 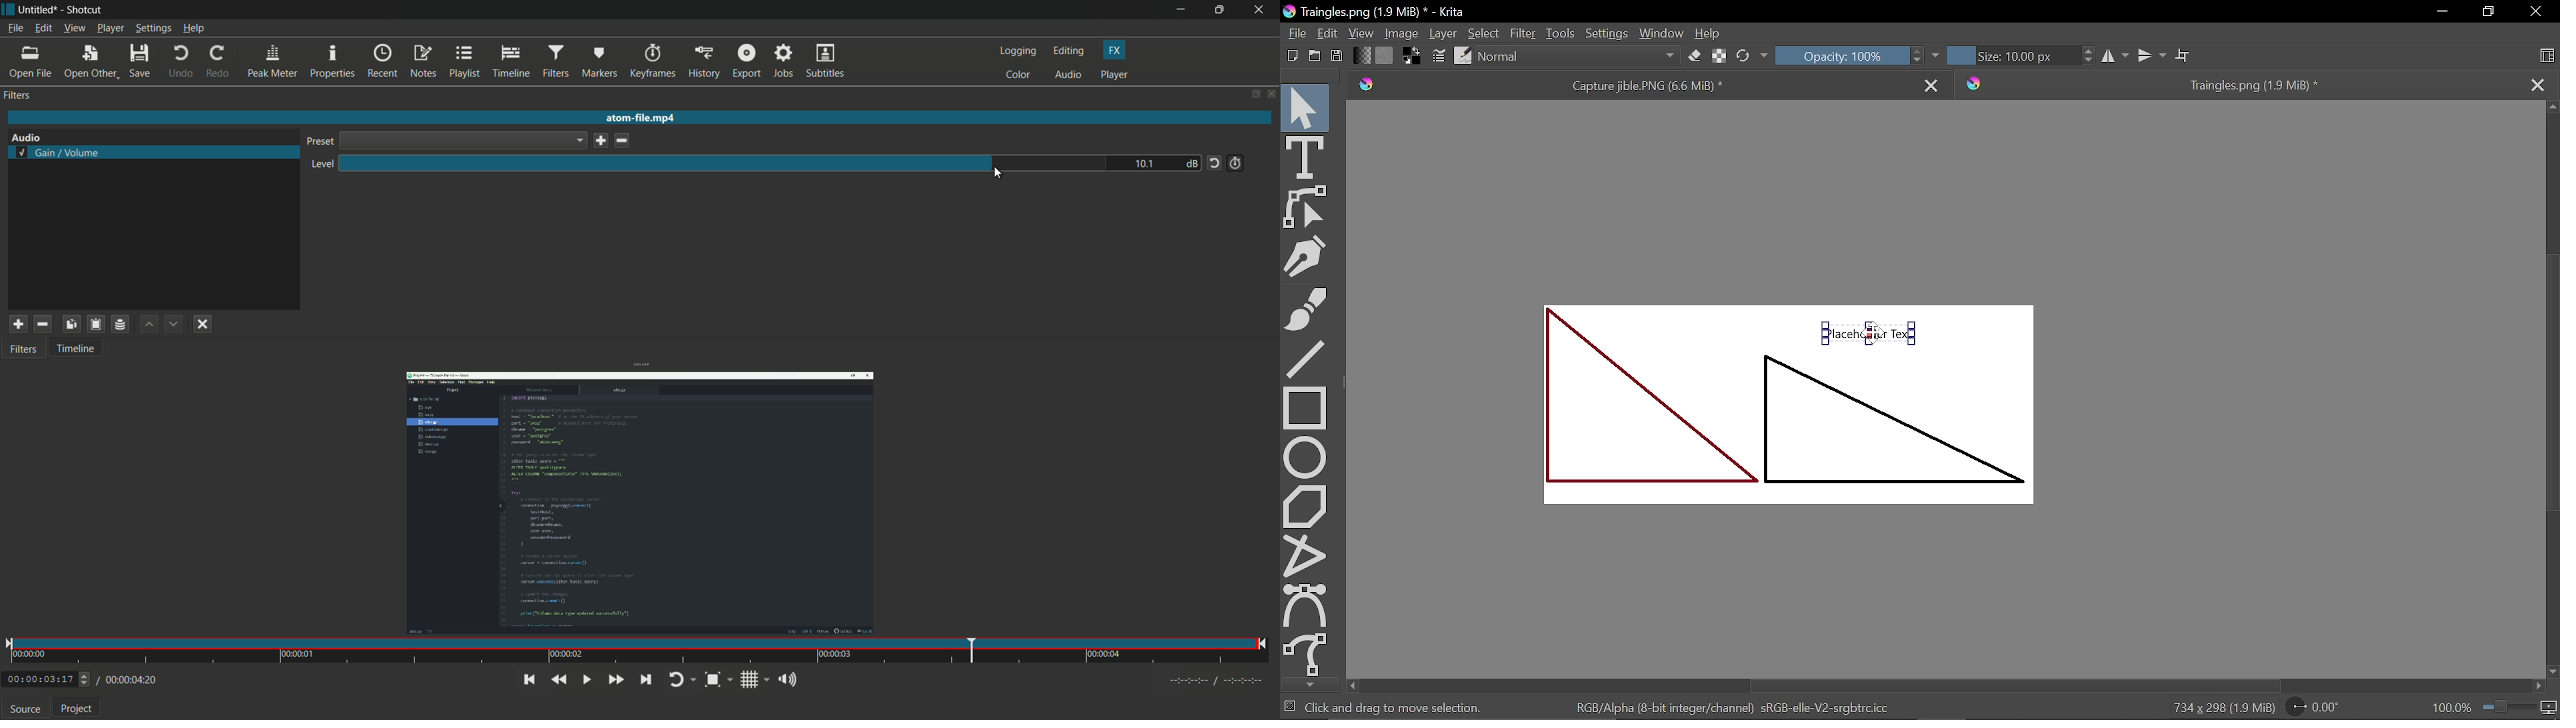 What do you see at coordinates (1308, 358) in the screenshot?
I see `Line tool` at bounding box center [1308, 358].